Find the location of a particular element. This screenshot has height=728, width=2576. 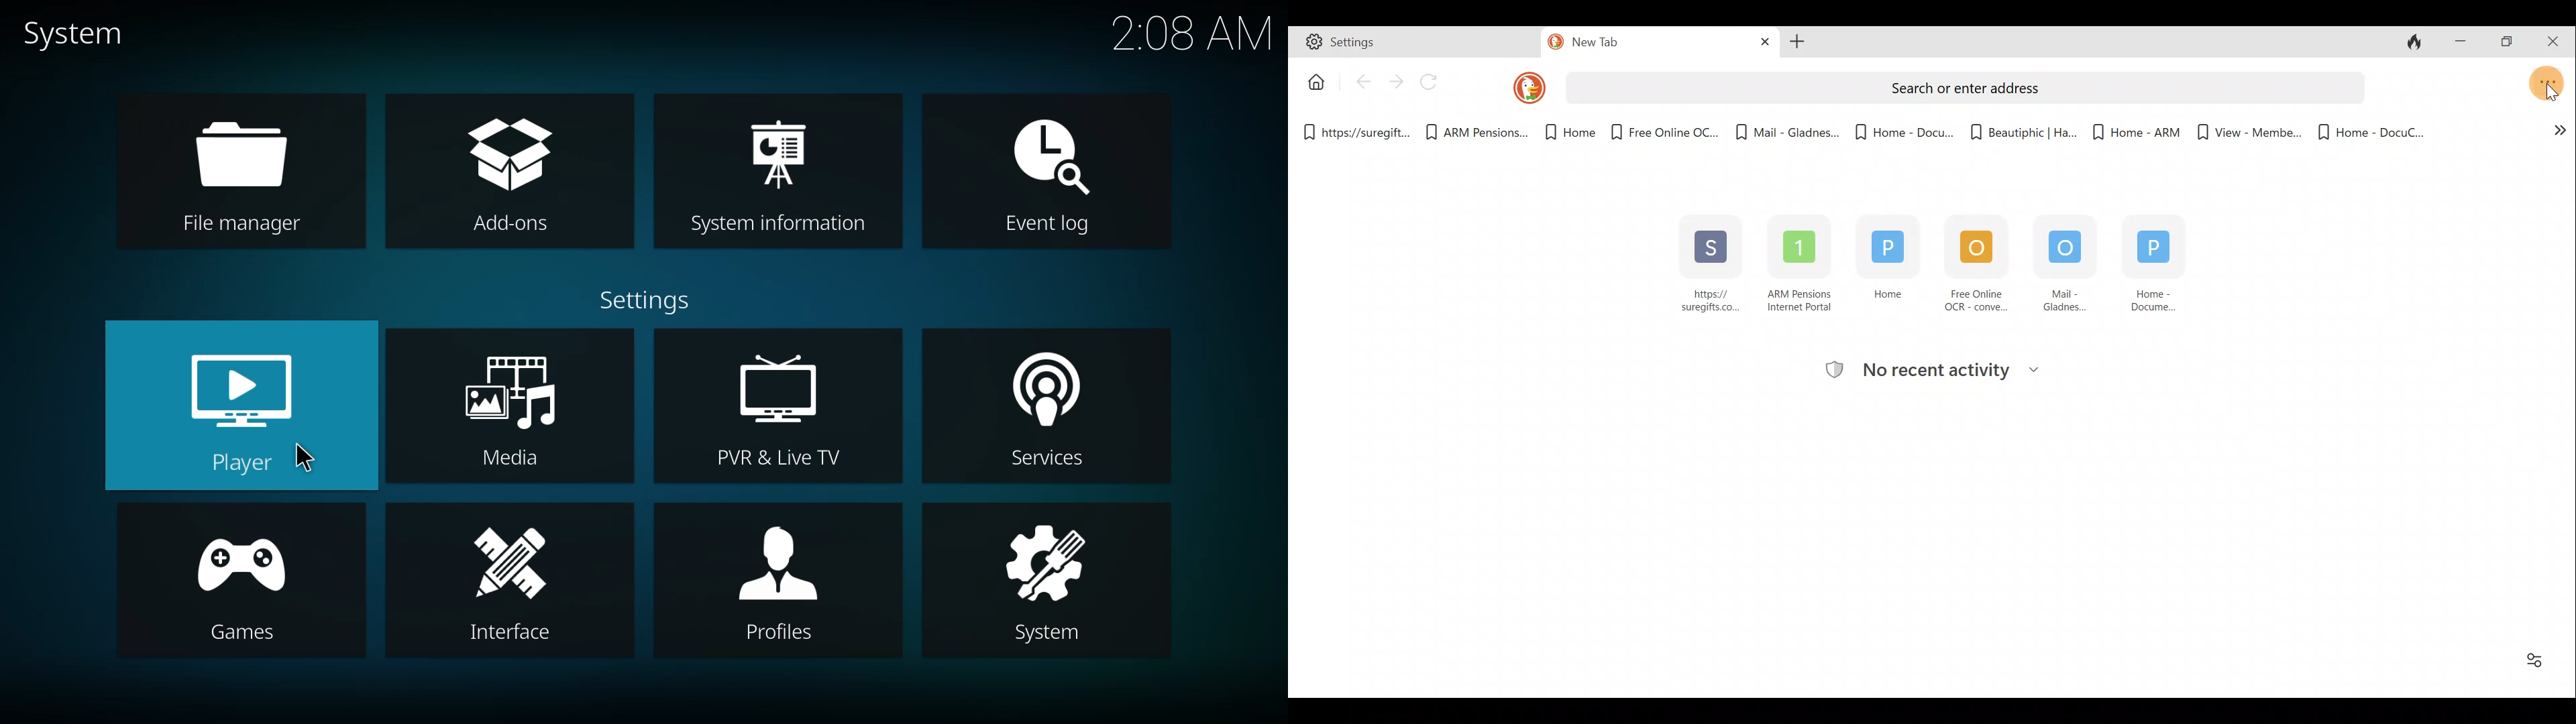

system is located at coordinates (76, 32).